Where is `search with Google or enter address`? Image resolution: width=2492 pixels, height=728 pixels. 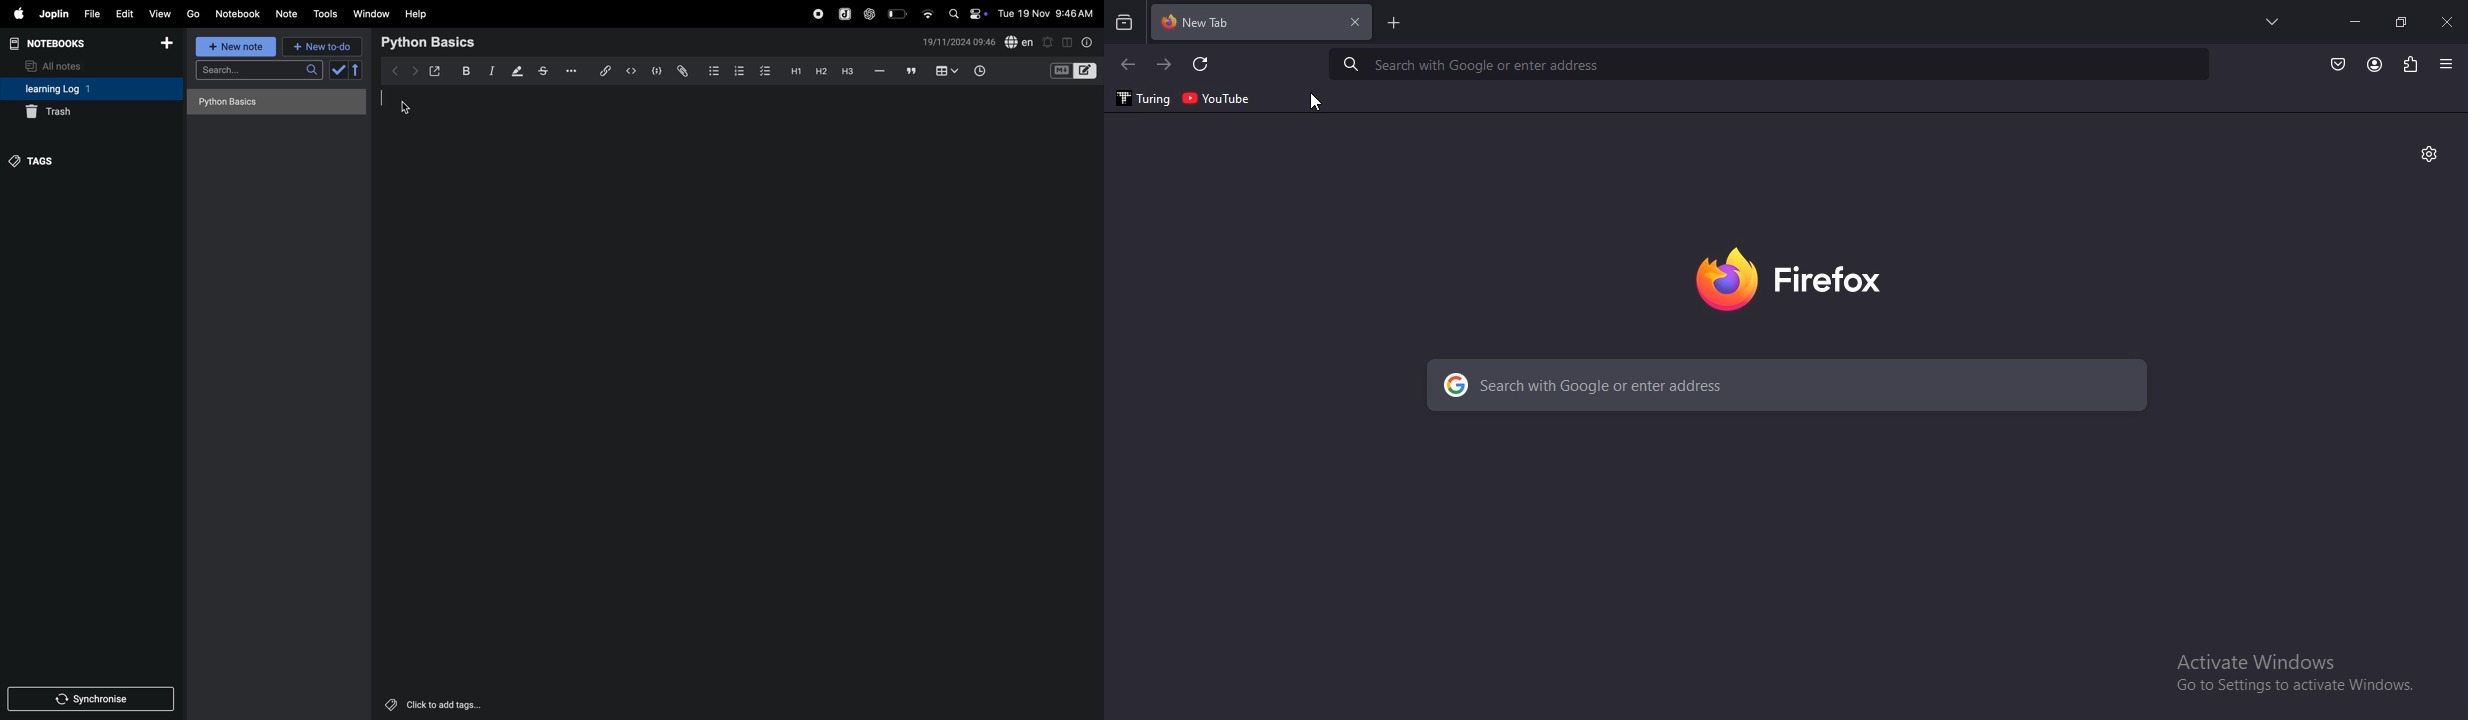
search with Google or enter address is located at coordinates (1671, 382).